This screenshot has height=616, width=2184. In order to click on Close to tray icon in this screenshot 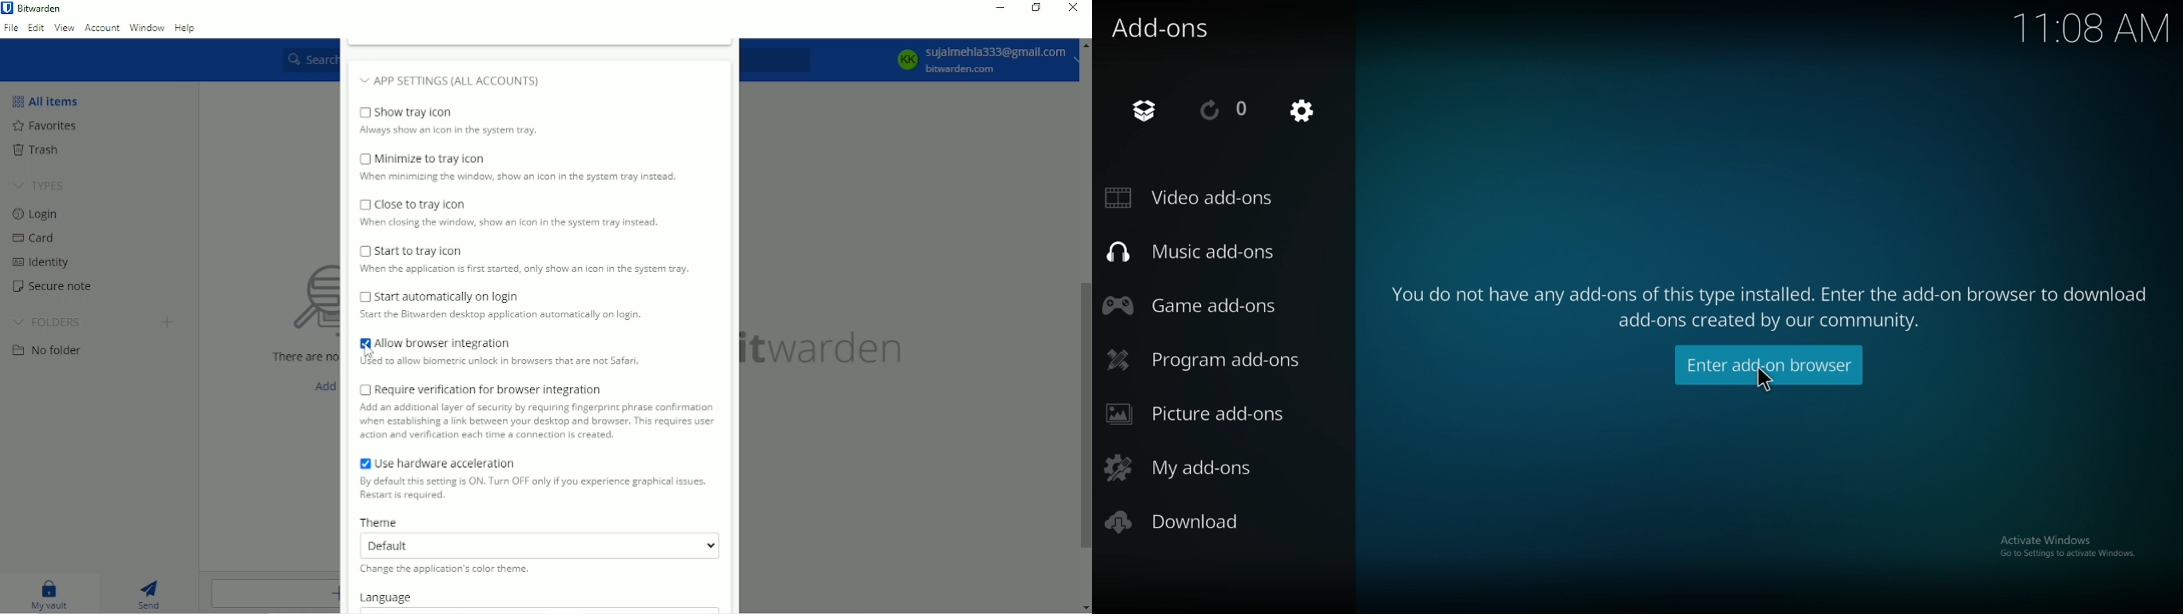, I will do `click(414, 204)`.